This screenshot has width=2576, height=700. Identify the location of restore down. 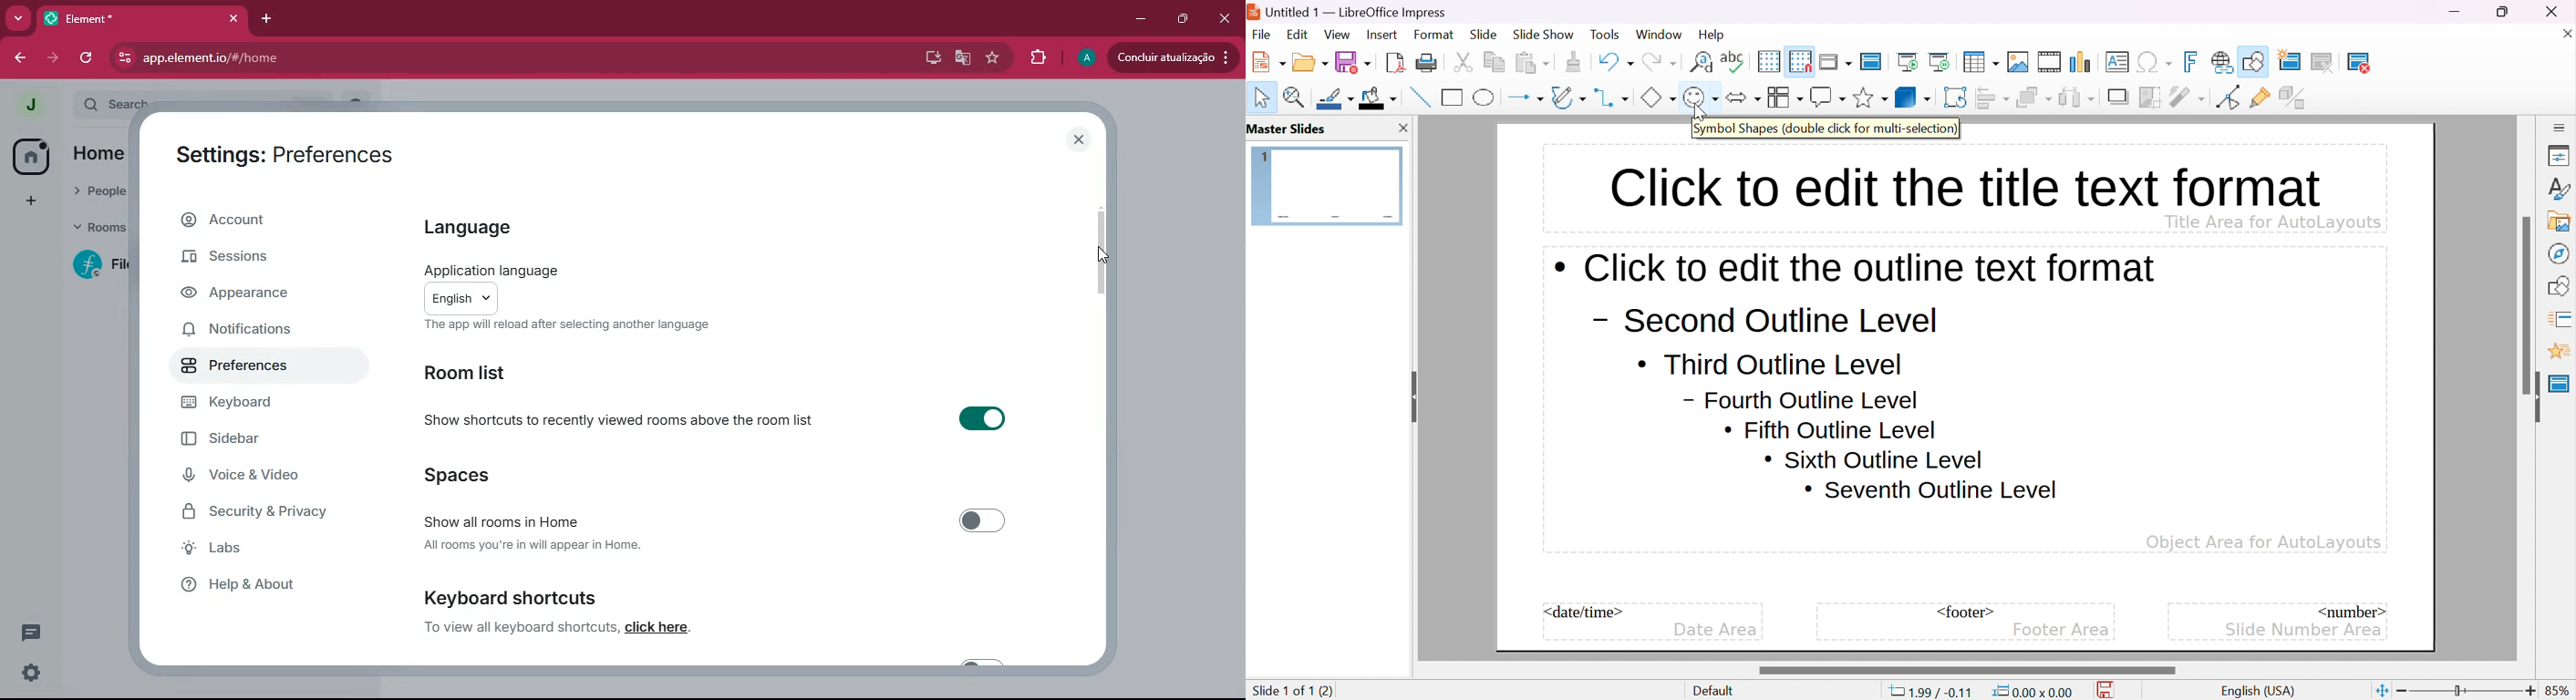
(2504, 11).